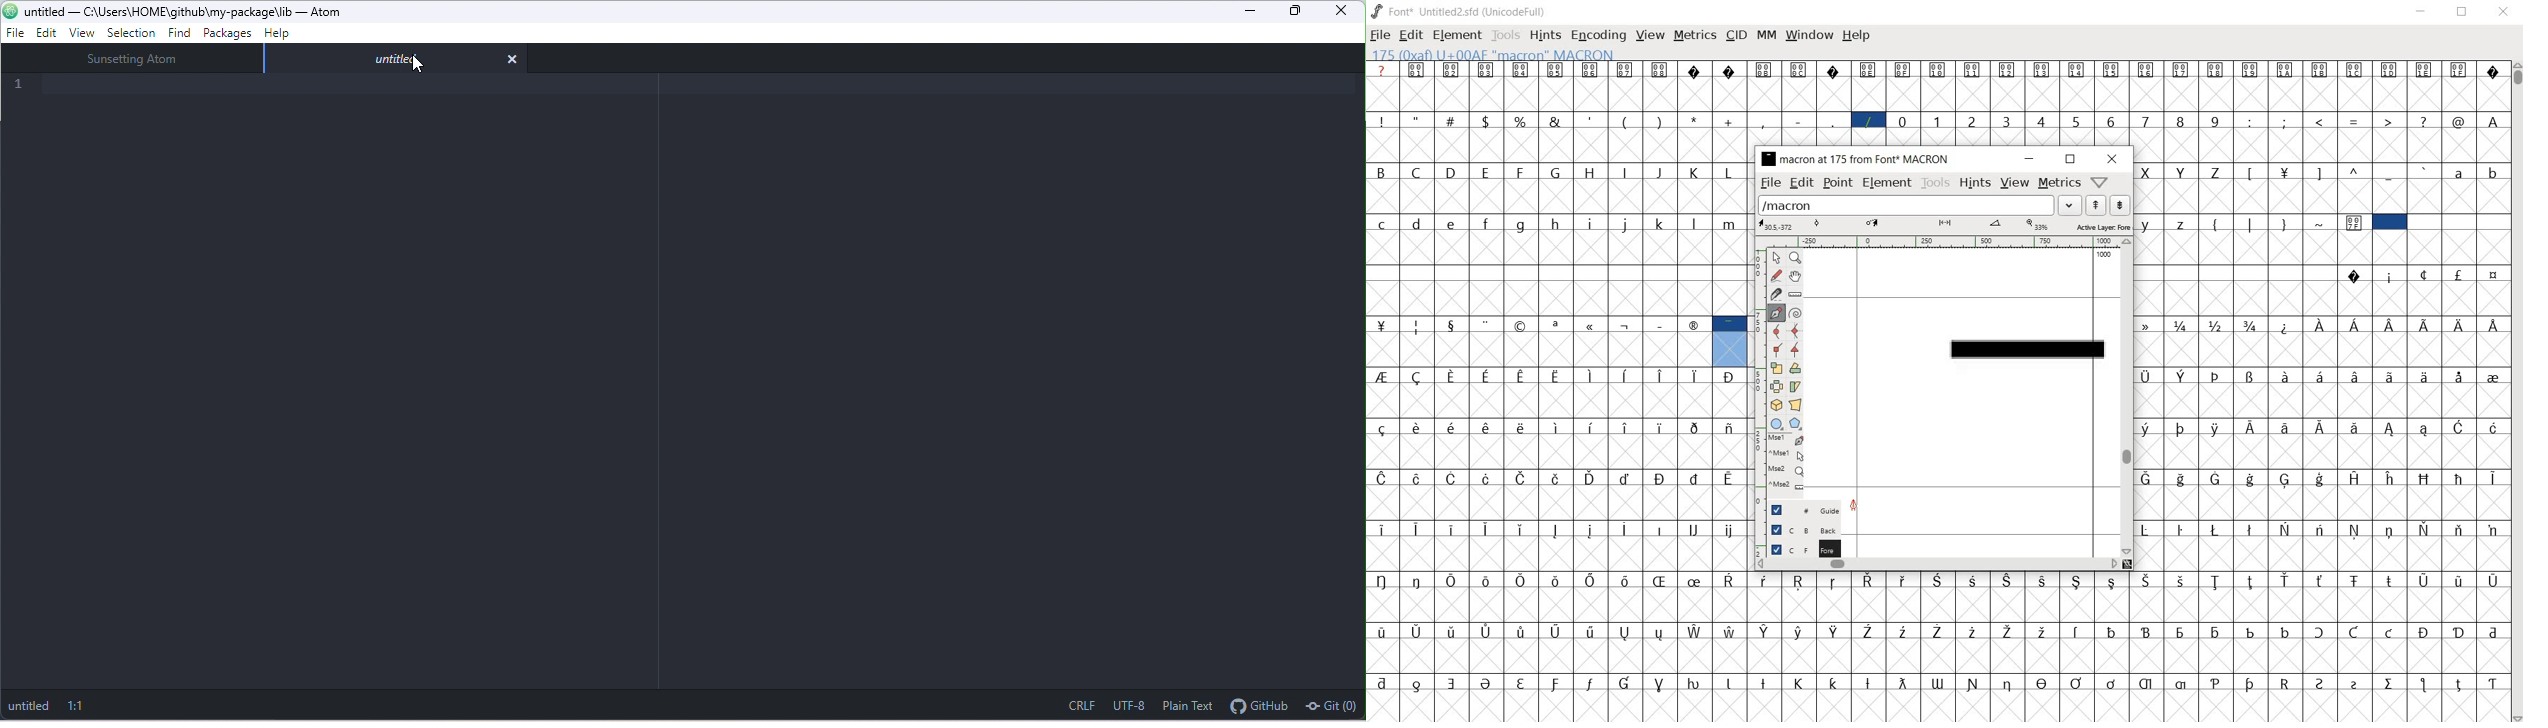  I want to click on metrics, so click(1696, 35).